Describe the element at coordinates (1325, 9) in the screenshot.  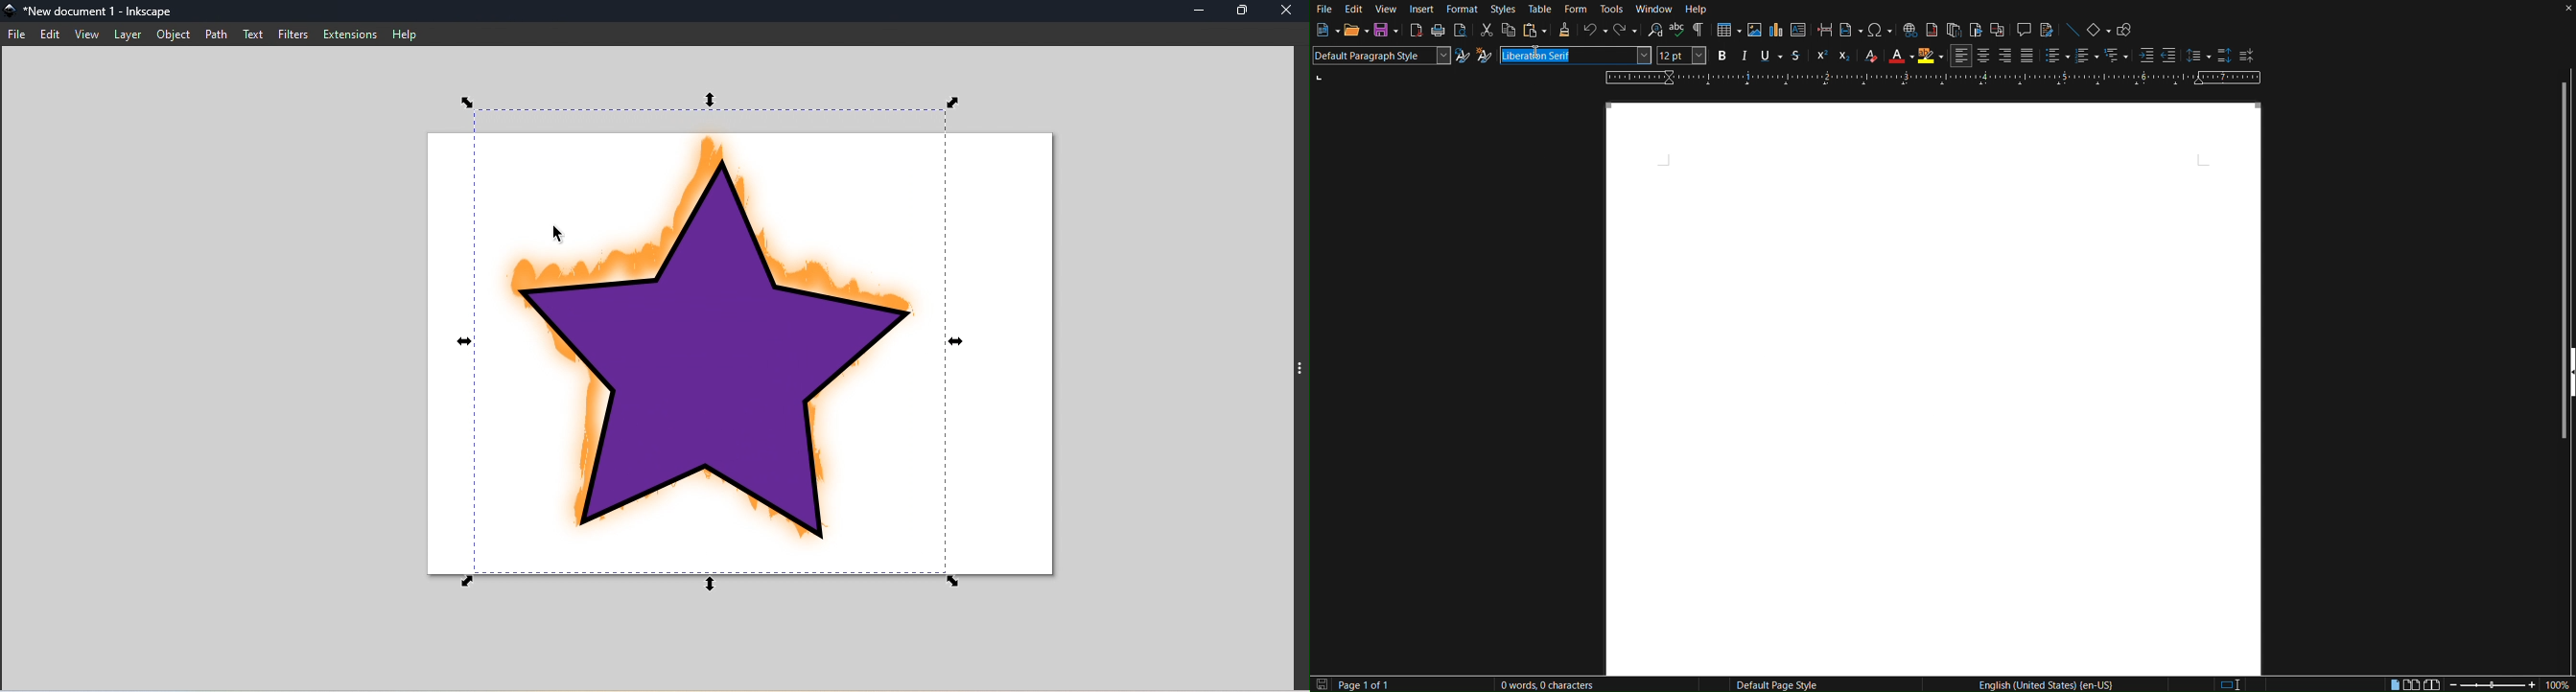
I see `File ` at that location.